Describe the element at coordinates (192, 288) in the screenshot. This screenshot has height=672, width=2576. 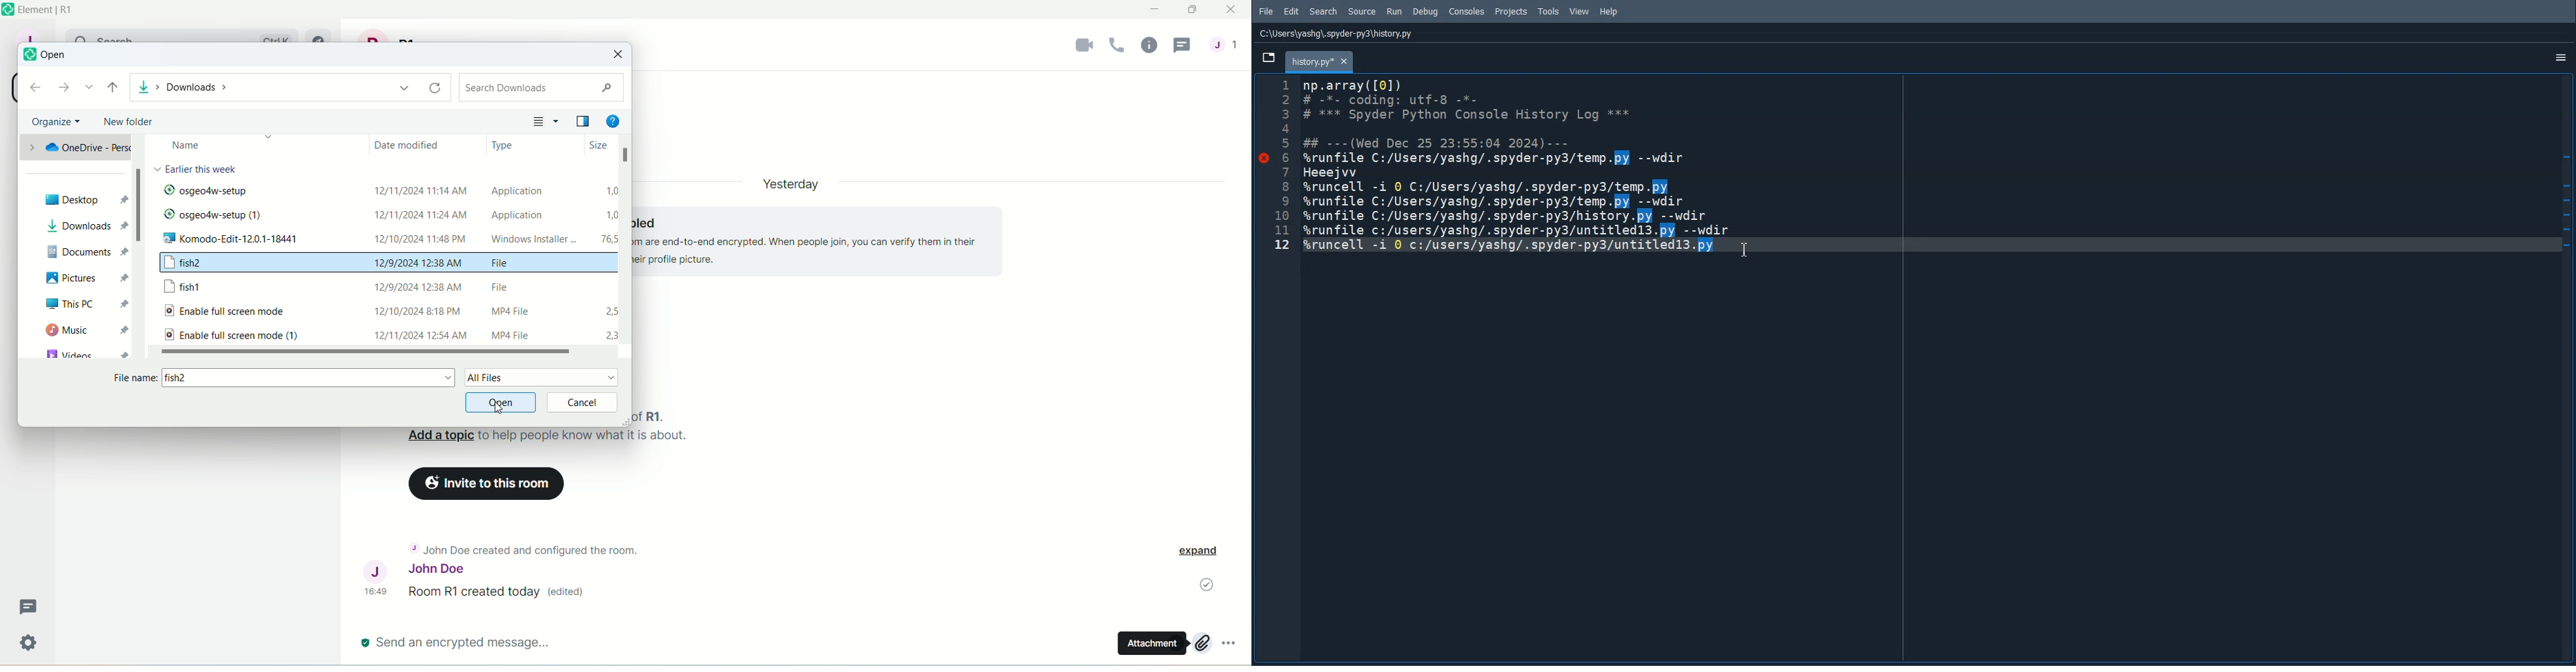
I see `[1 fish1` at that location.